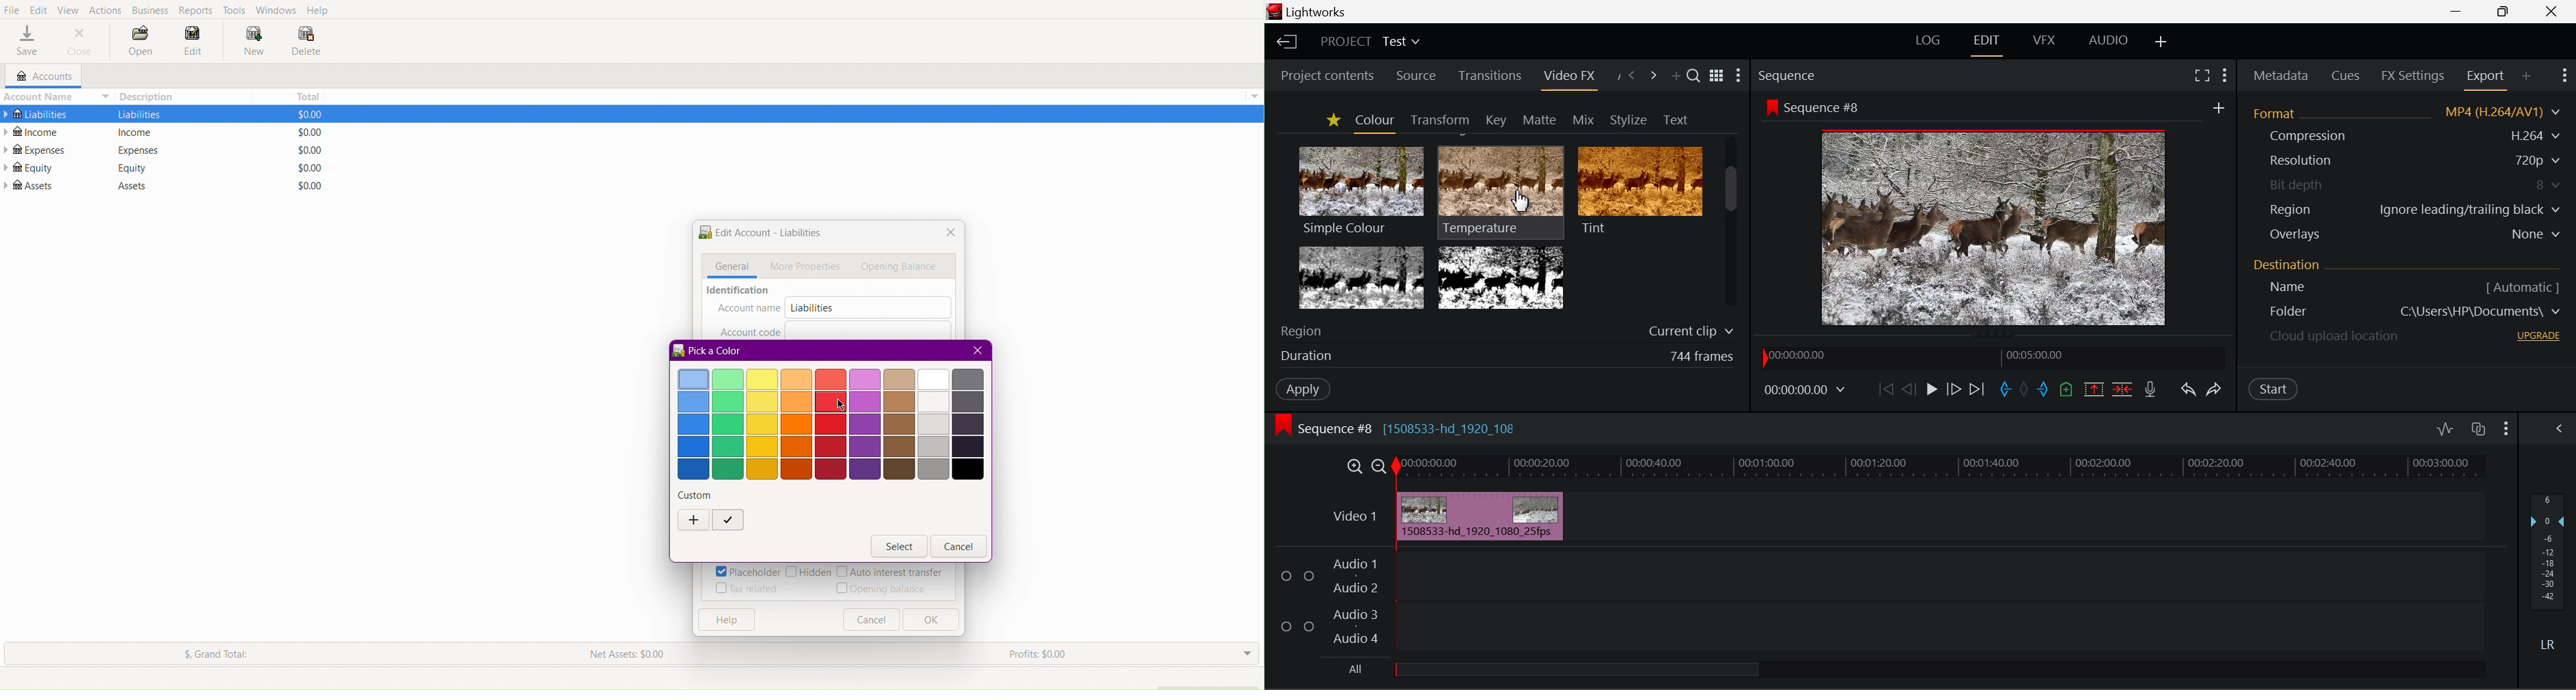 The image size is (2576, 700). Describe the element at coordinates (2538, 135) in the screenshot. I see `H.264 ` at that location.